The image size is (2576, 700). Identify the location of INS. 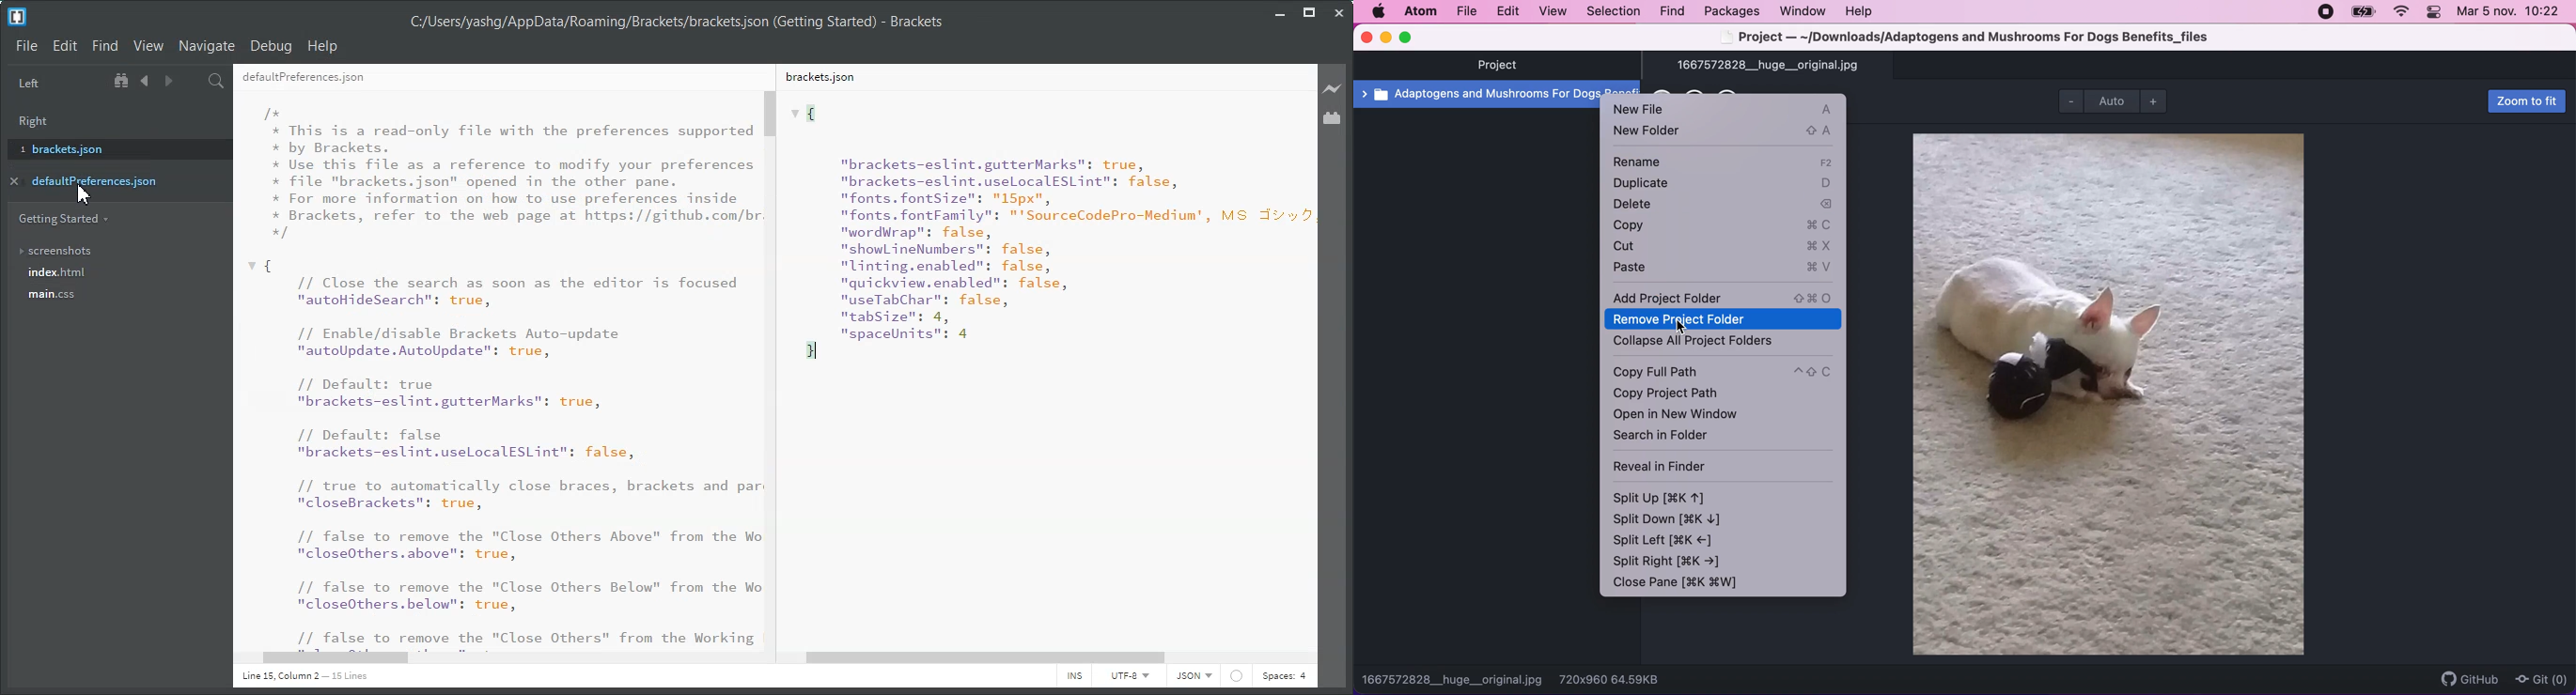
(1074, 677).